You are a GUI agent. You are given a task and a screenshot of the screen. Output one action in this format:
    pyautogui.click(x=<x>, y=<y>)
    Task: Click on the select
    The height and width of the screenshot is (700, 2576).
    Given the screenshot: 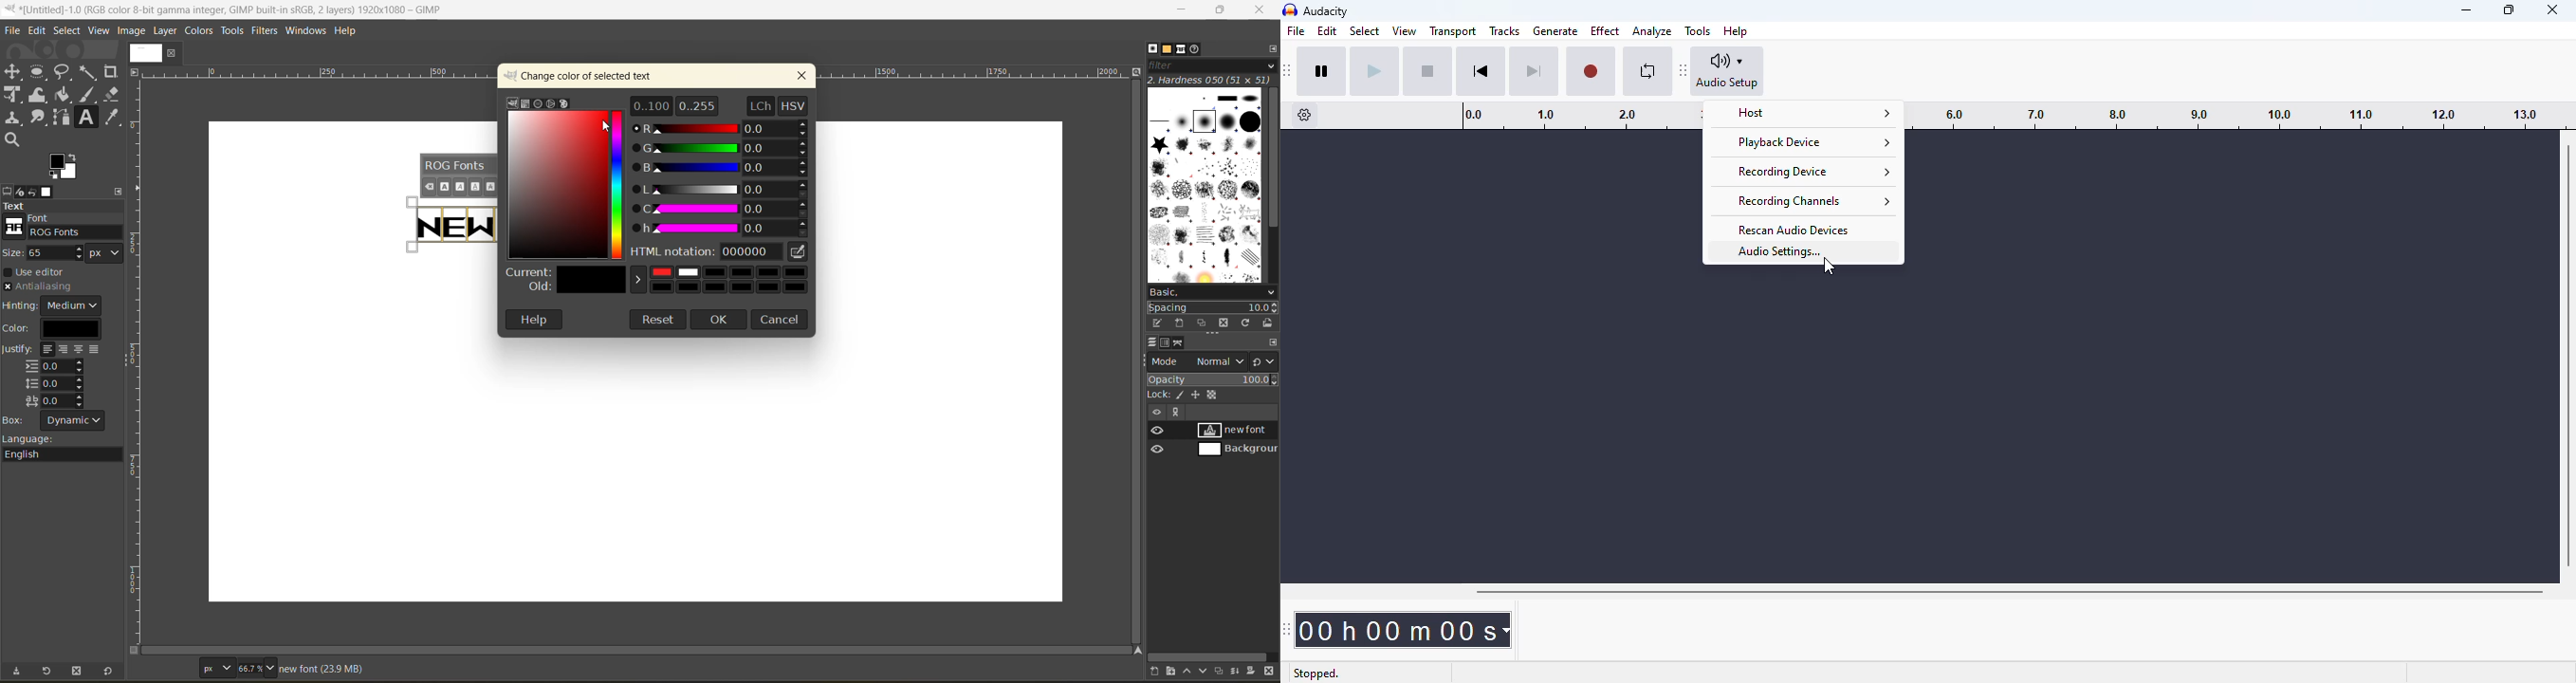 What is the action you would take?
    pyautogui.click(x=1366, y=31)
    